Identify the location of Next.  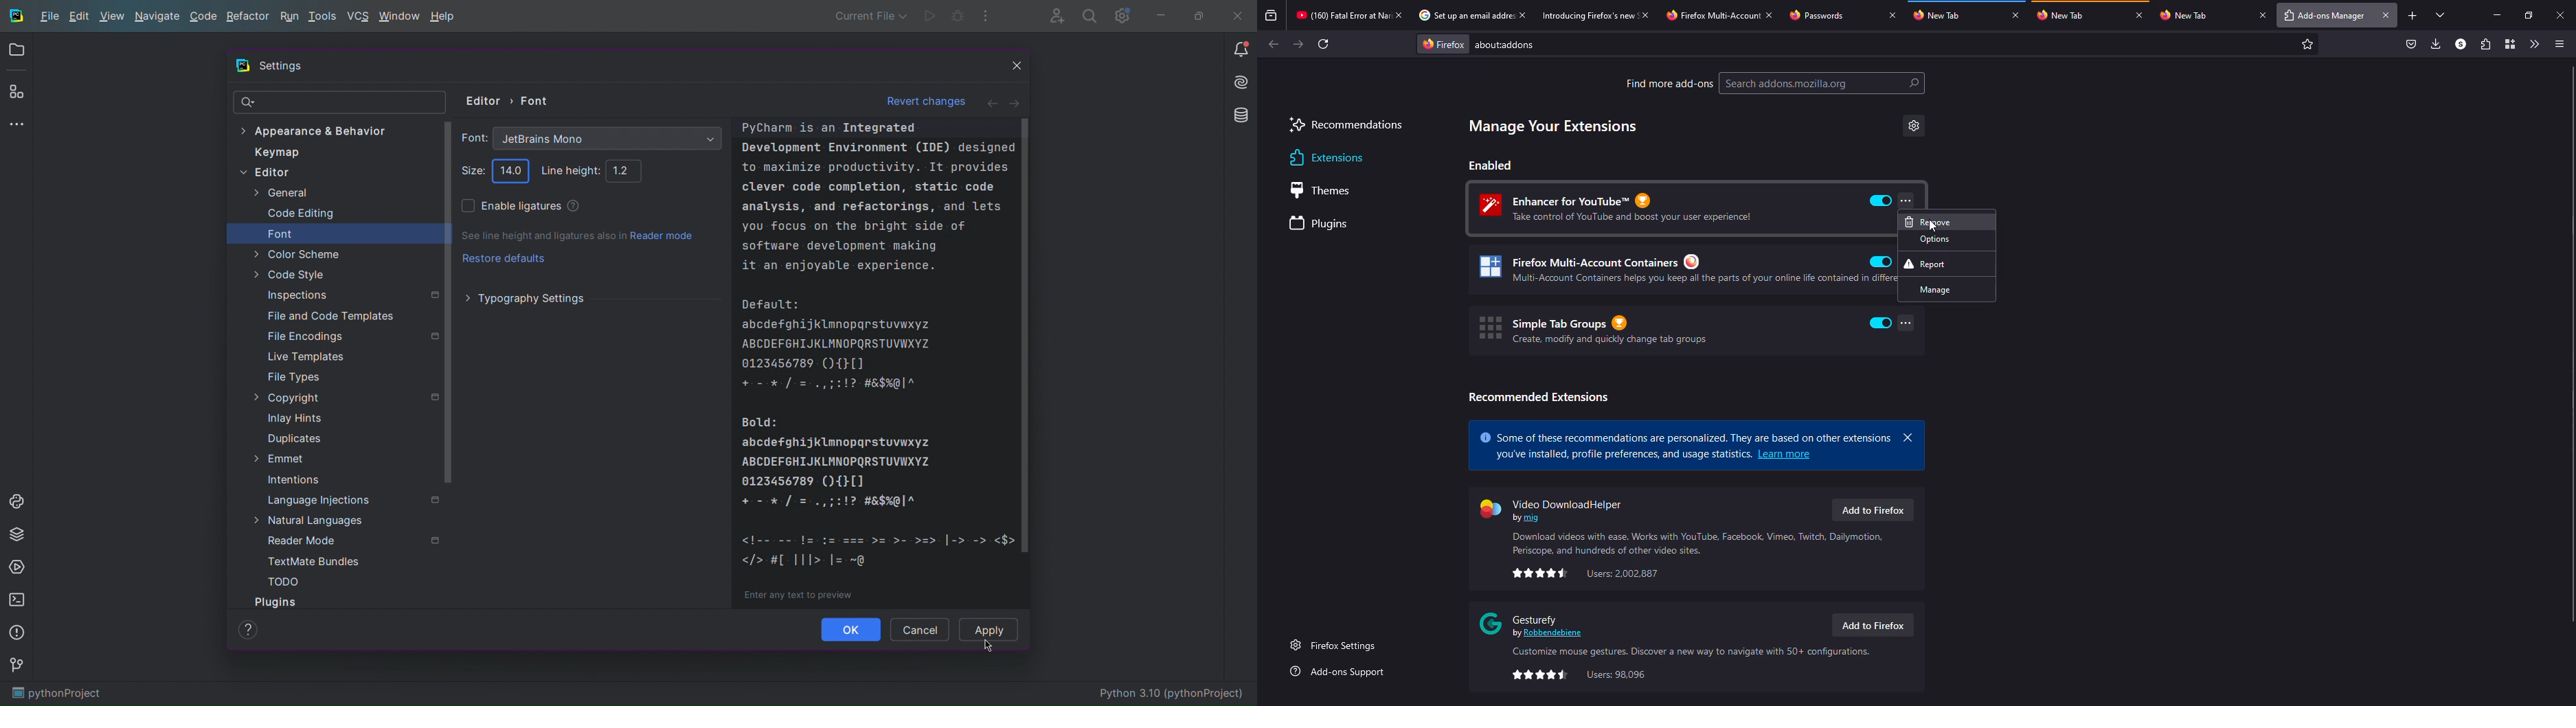
(1018, 102).